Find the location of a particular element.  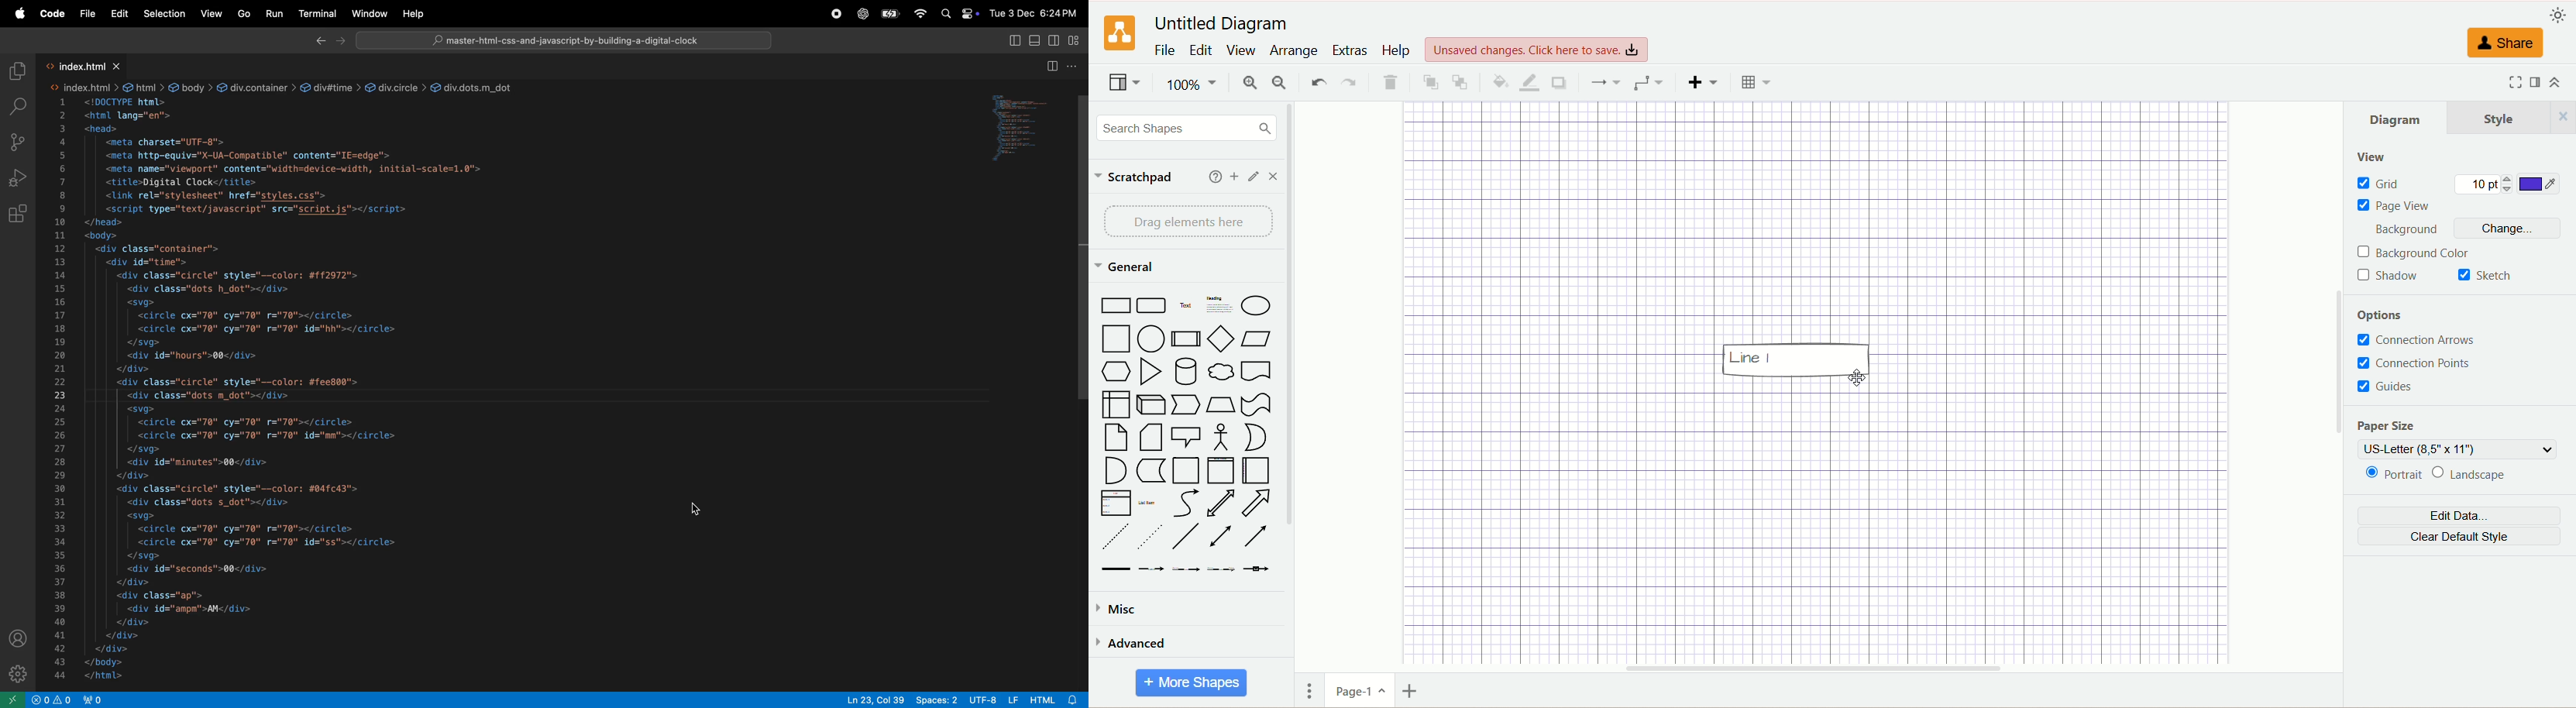

window is located at coordinates (369, 14).